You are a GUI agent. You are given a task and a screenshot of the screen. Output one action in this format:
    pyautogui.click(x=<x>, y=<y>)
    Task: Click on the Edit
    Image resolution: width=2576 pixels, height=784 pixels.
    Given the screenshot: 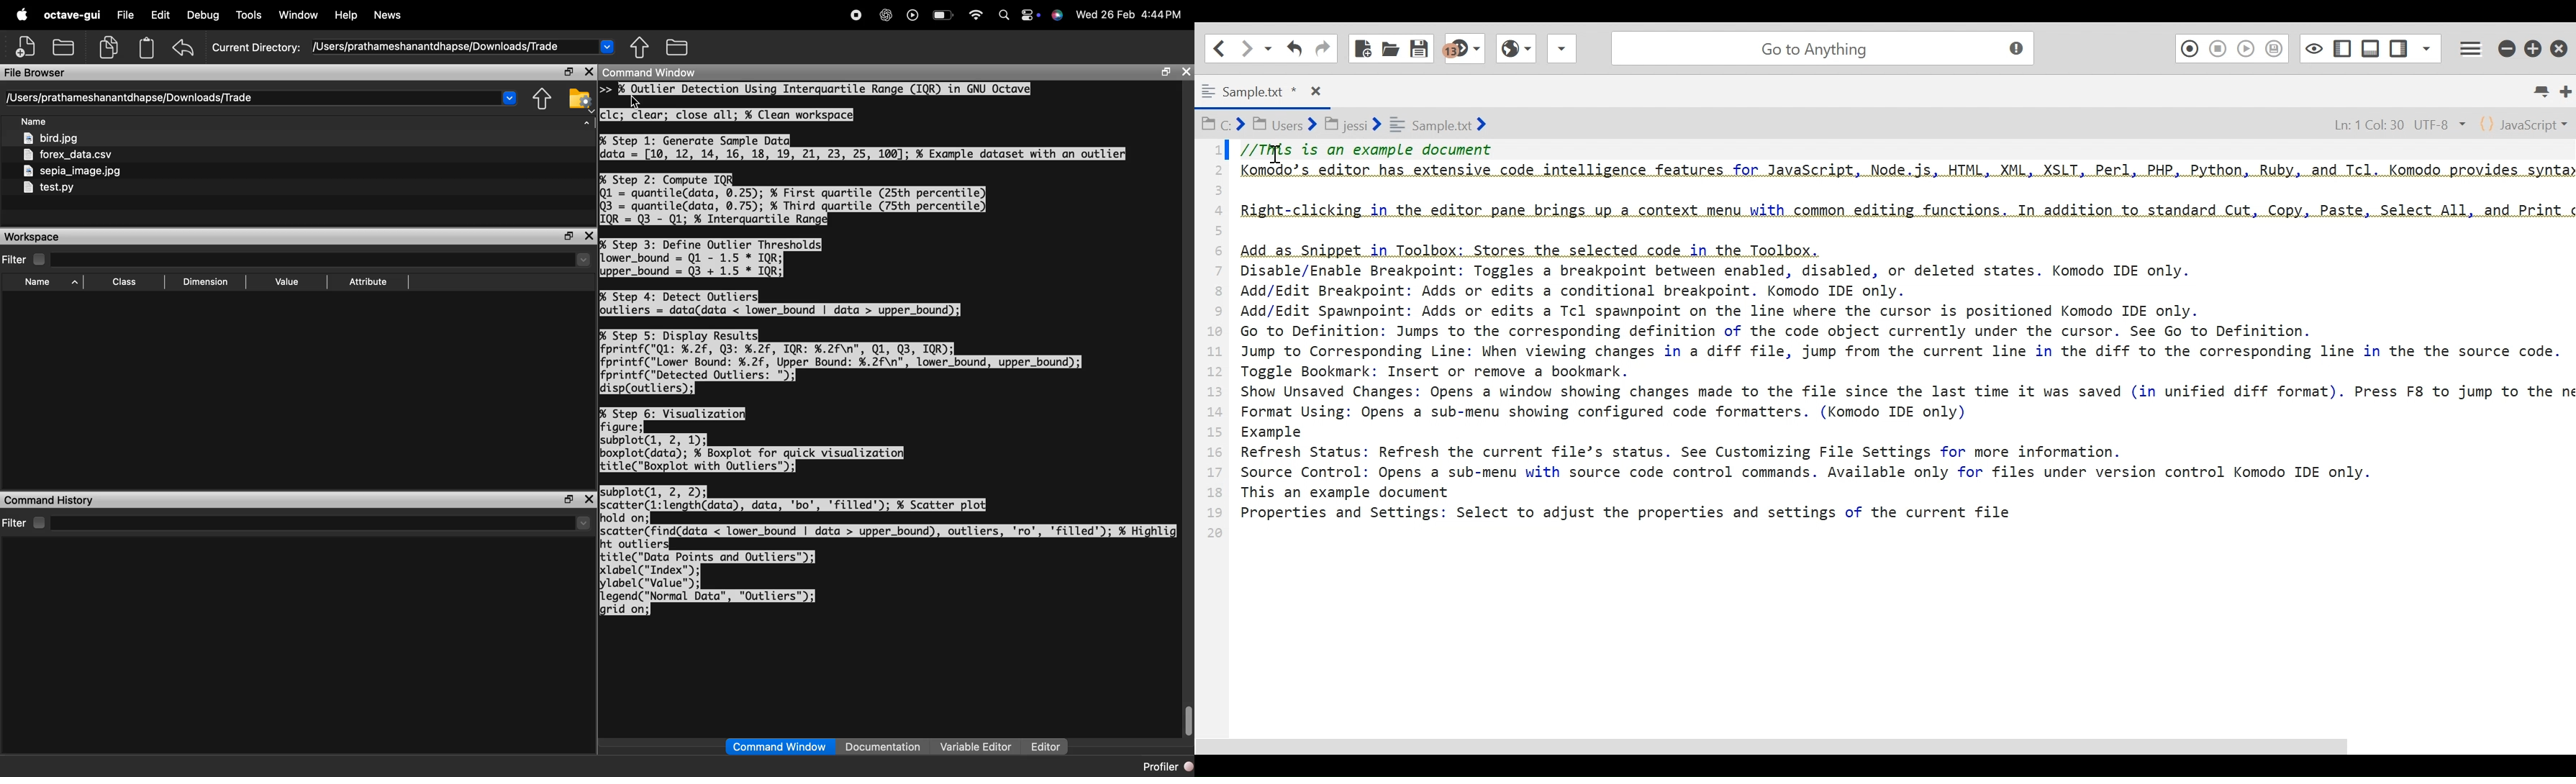 What is the action you would take?
    pyautogui.click(x=160, y=14)
    